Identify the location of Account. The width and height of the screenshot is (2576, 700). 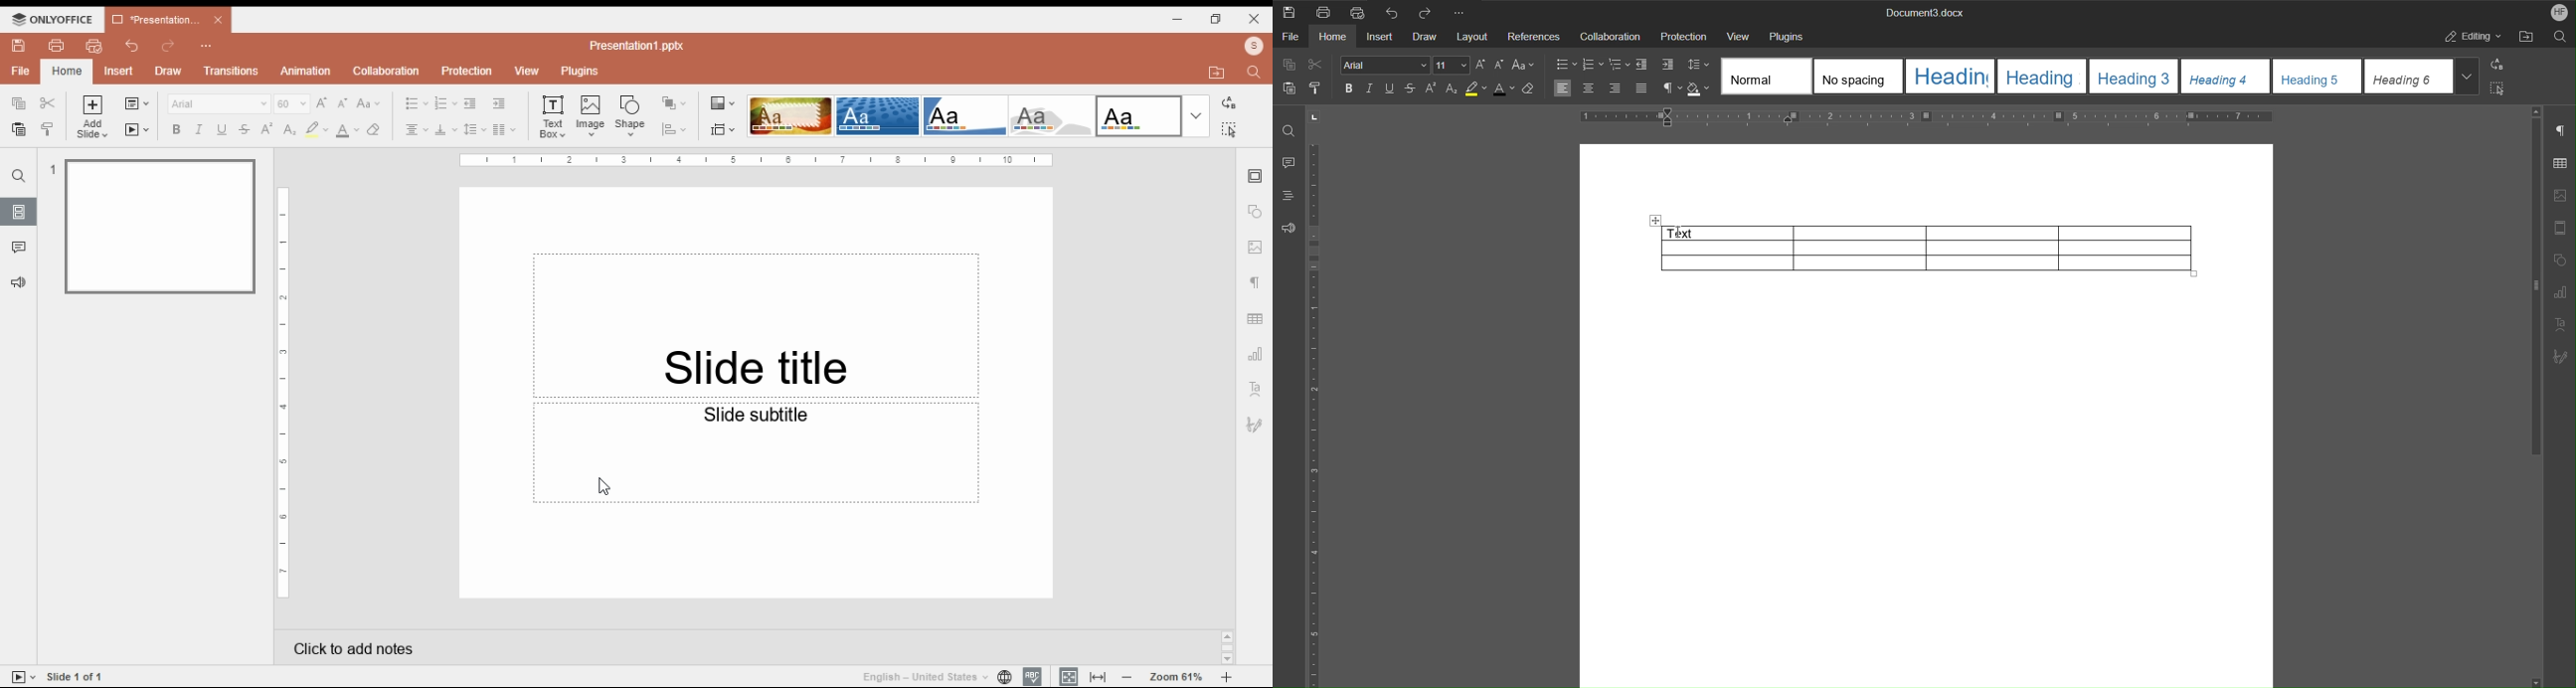
(2557, 12).